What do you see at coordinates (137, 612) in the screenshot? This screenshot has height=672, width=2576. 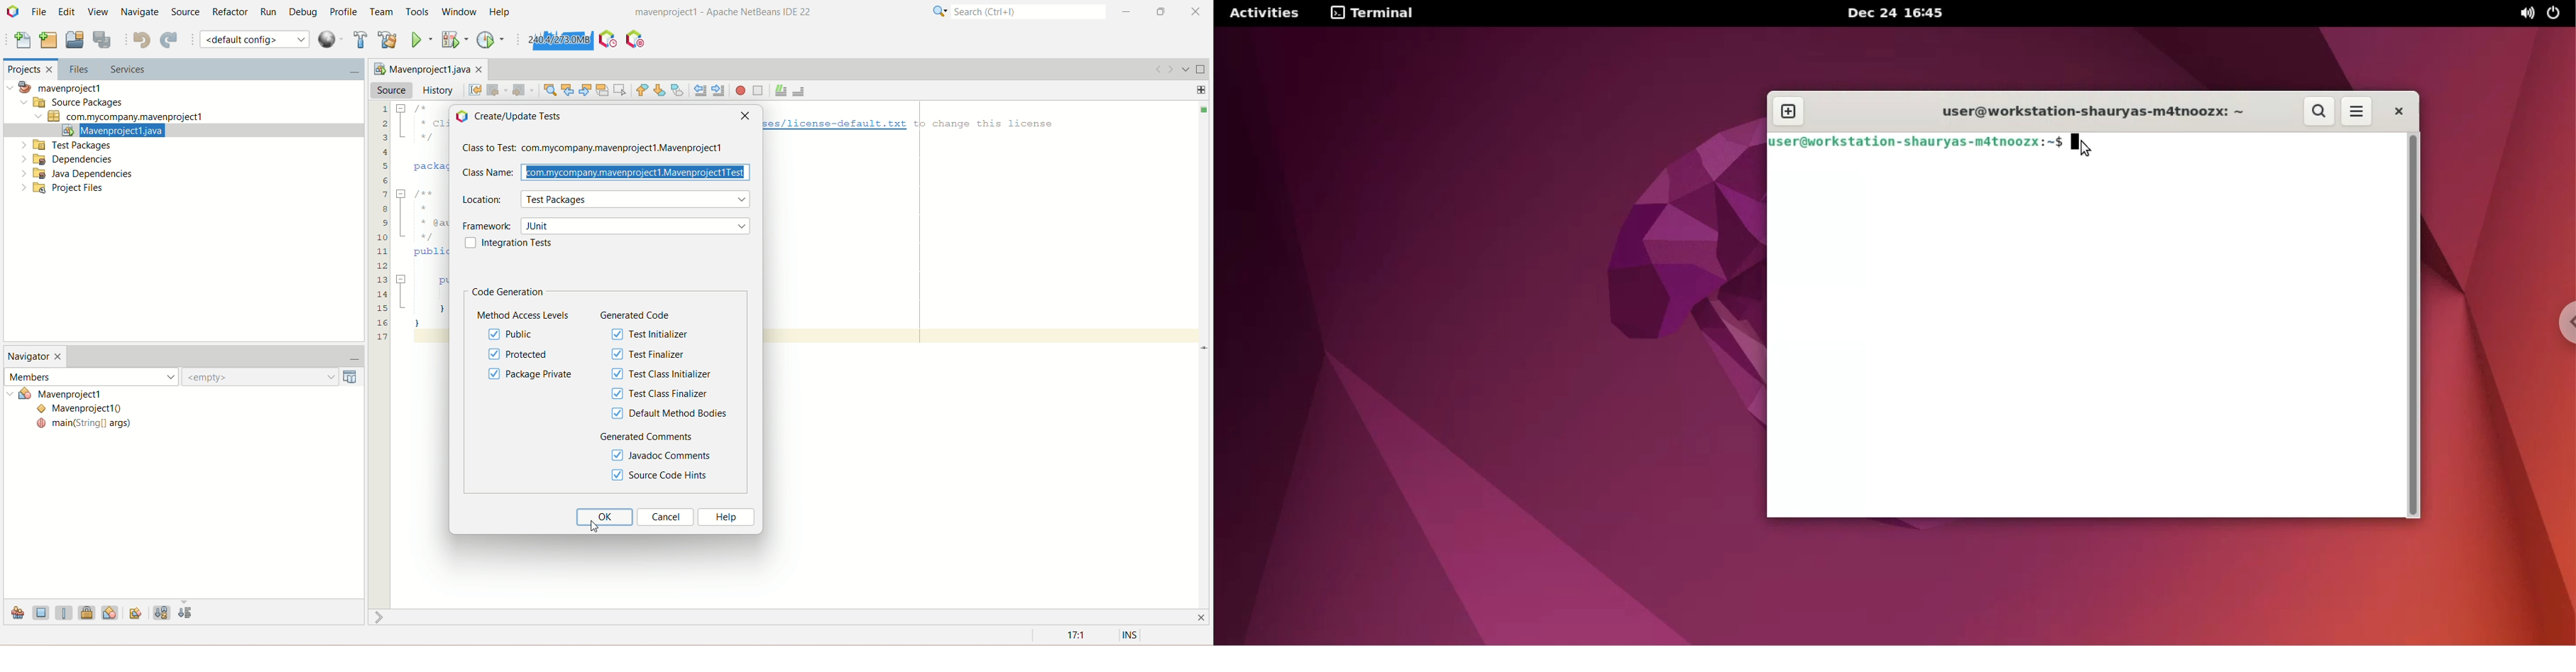 I see `fully qualified names` at bounding box center [137, 612].